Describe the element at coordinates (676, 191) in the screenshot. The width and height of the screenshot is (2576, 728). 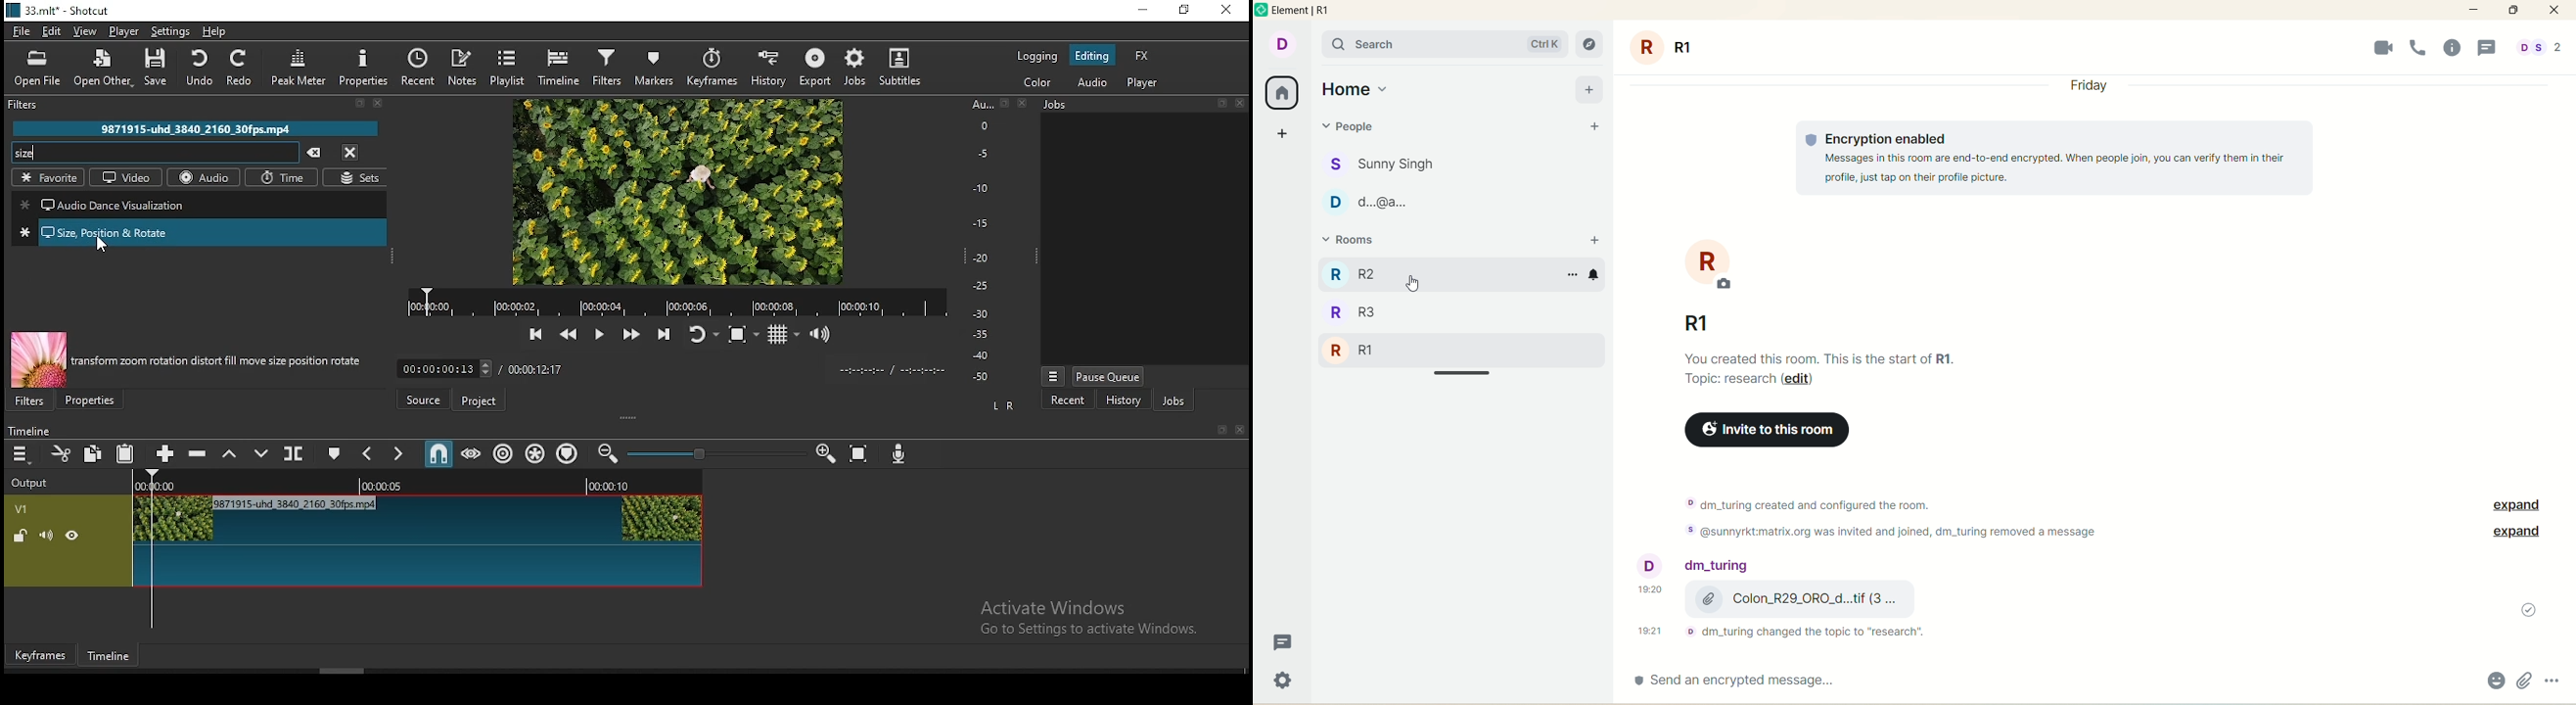
I see `video` at that location.